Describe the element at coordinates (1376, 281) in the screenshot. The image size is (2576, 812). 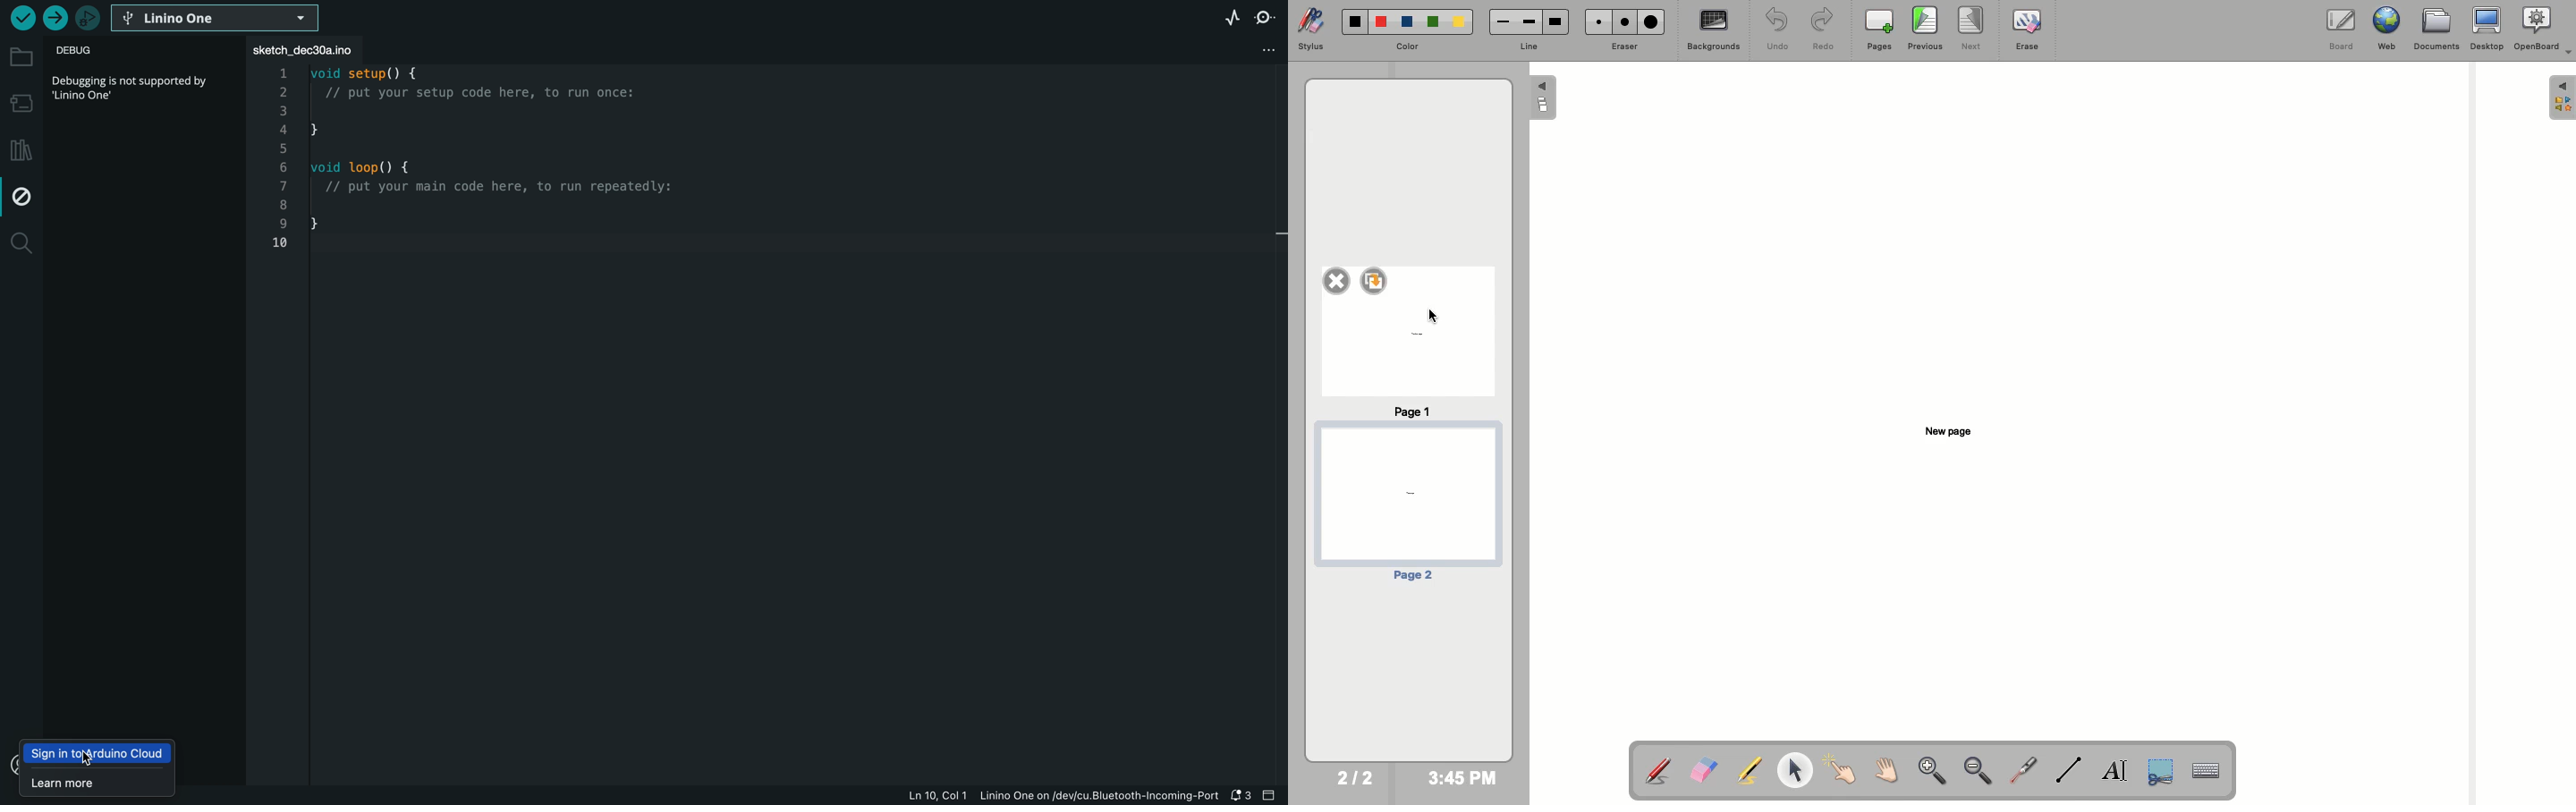
I see `Duplicate page` at that location.